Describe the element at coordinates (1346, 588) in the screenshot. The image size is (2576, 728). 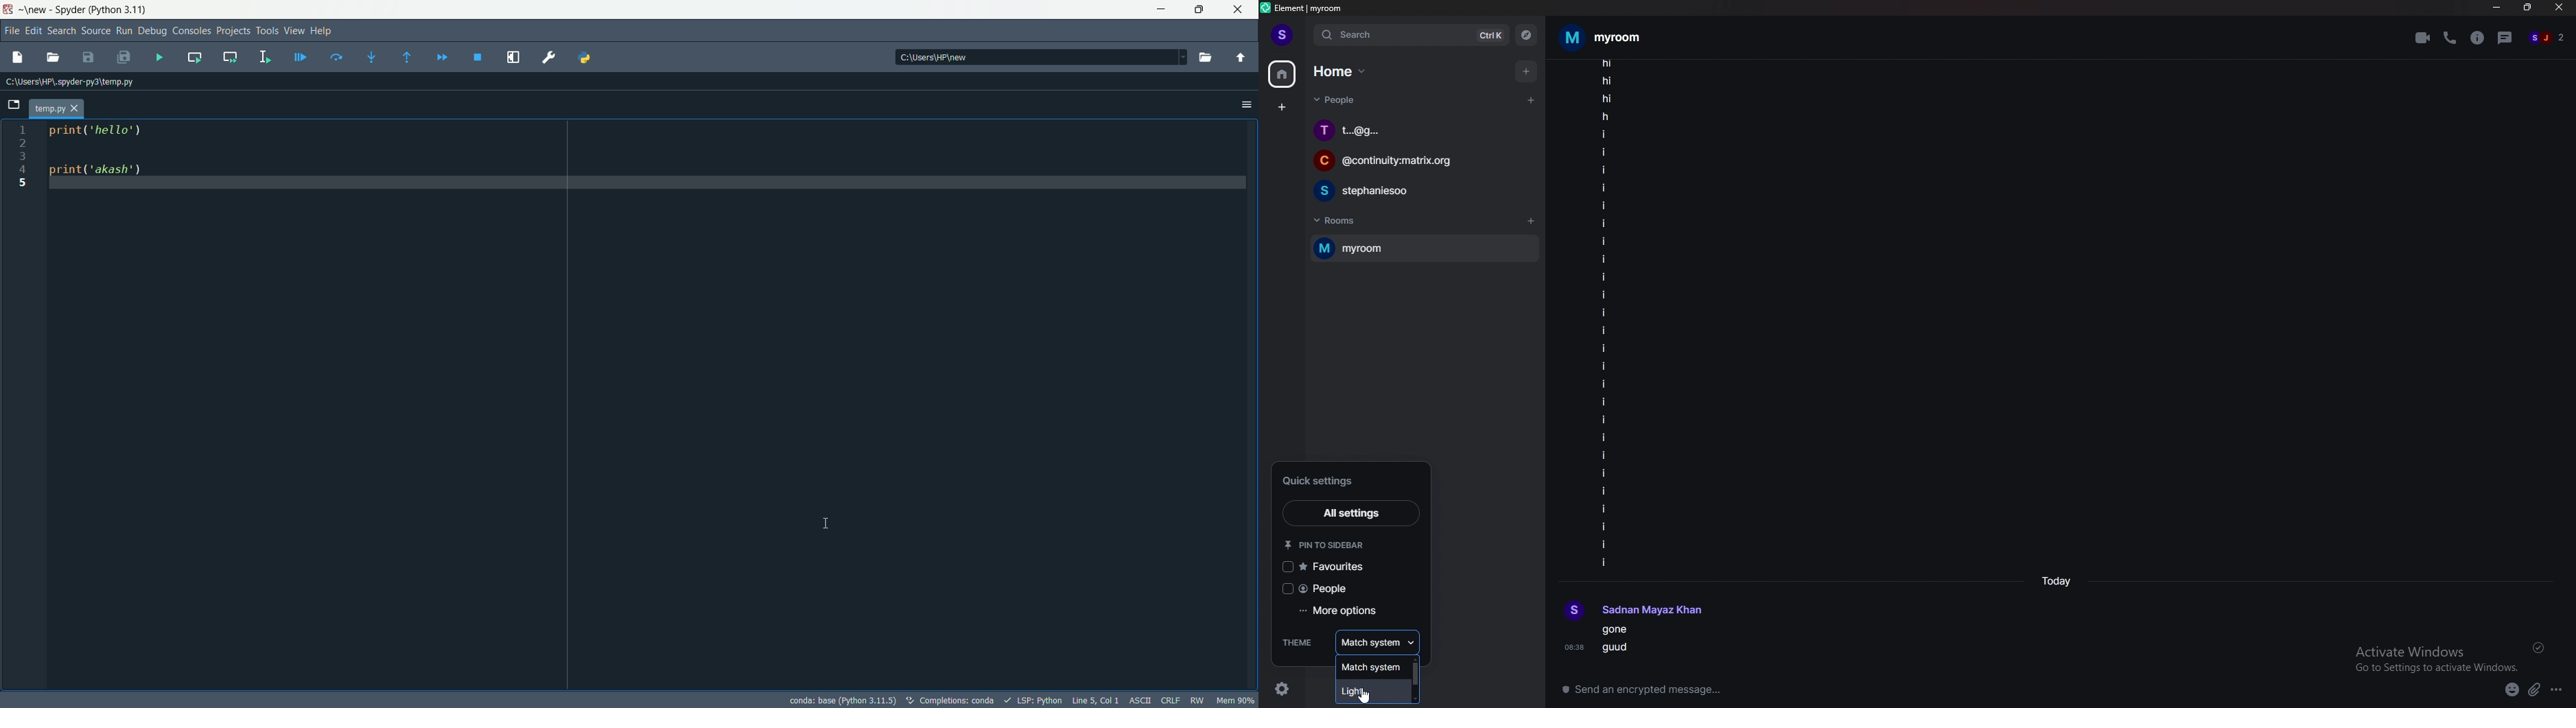
I see `people` at that location.